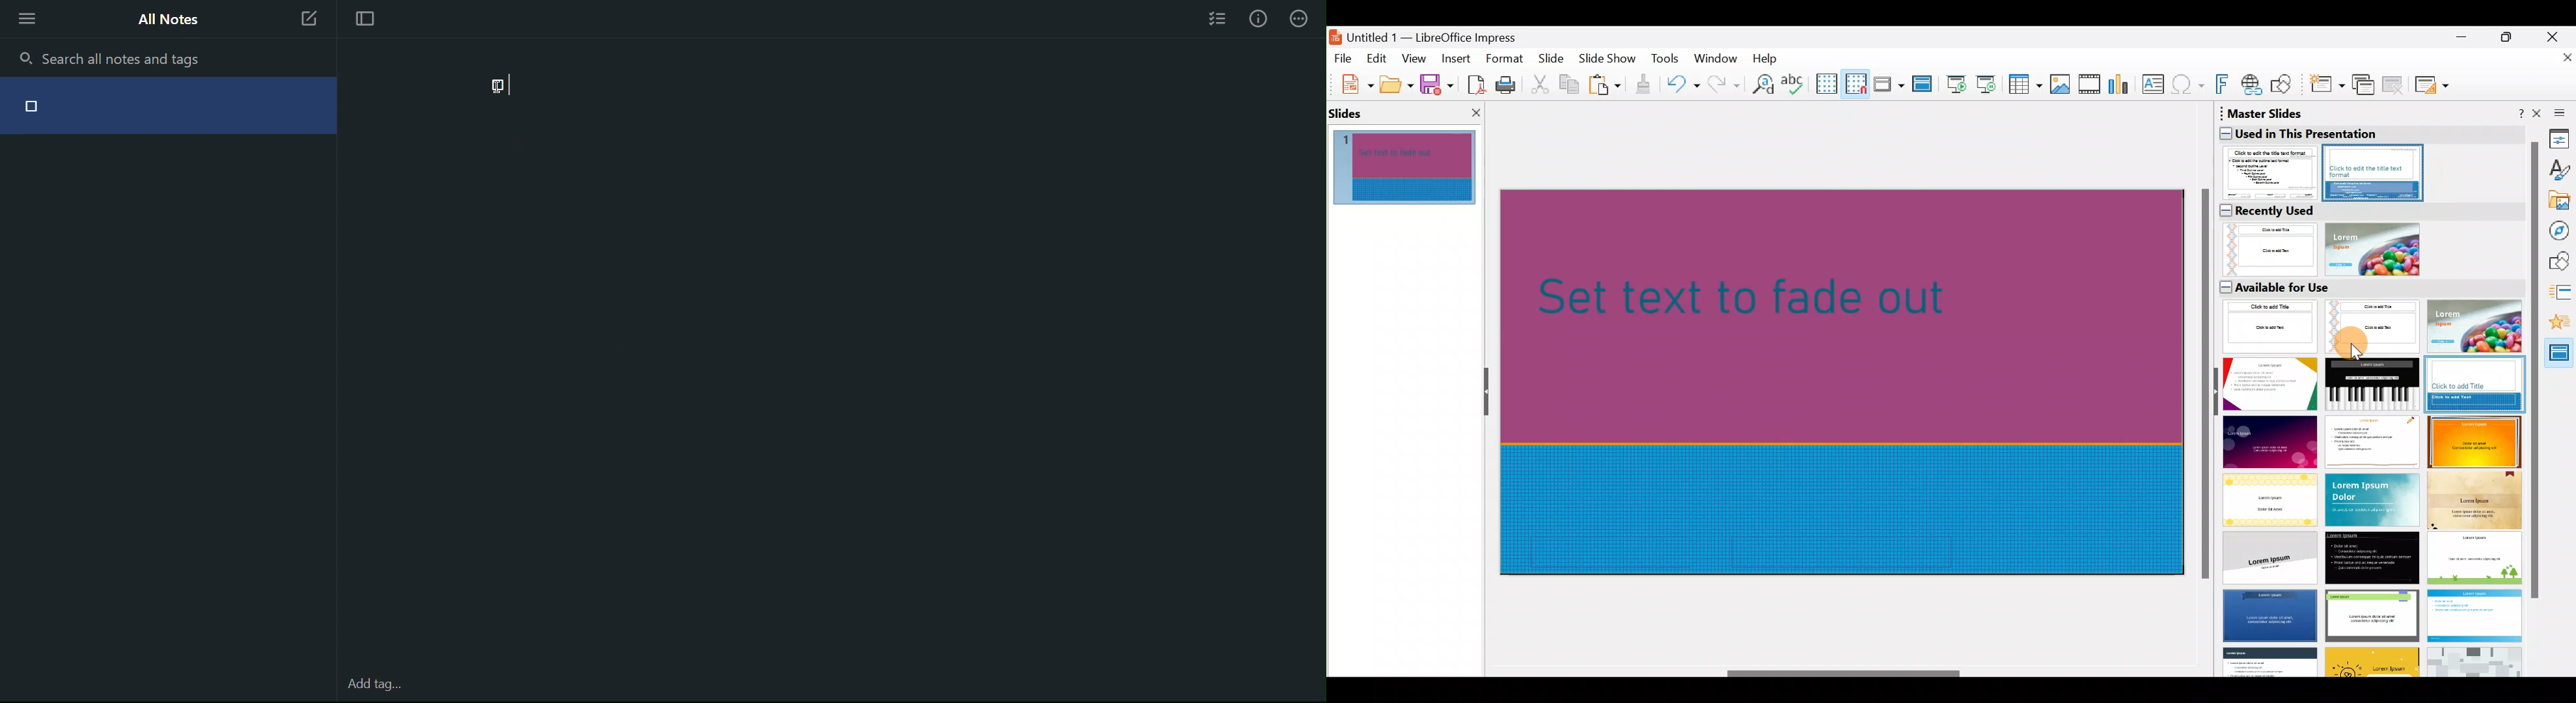 Image resolution: width=2576 pixels, height=728 pixels. What do you see at coordinates (26, 18) in the screenshot?
I see `More` at bounding box center [26, 18].